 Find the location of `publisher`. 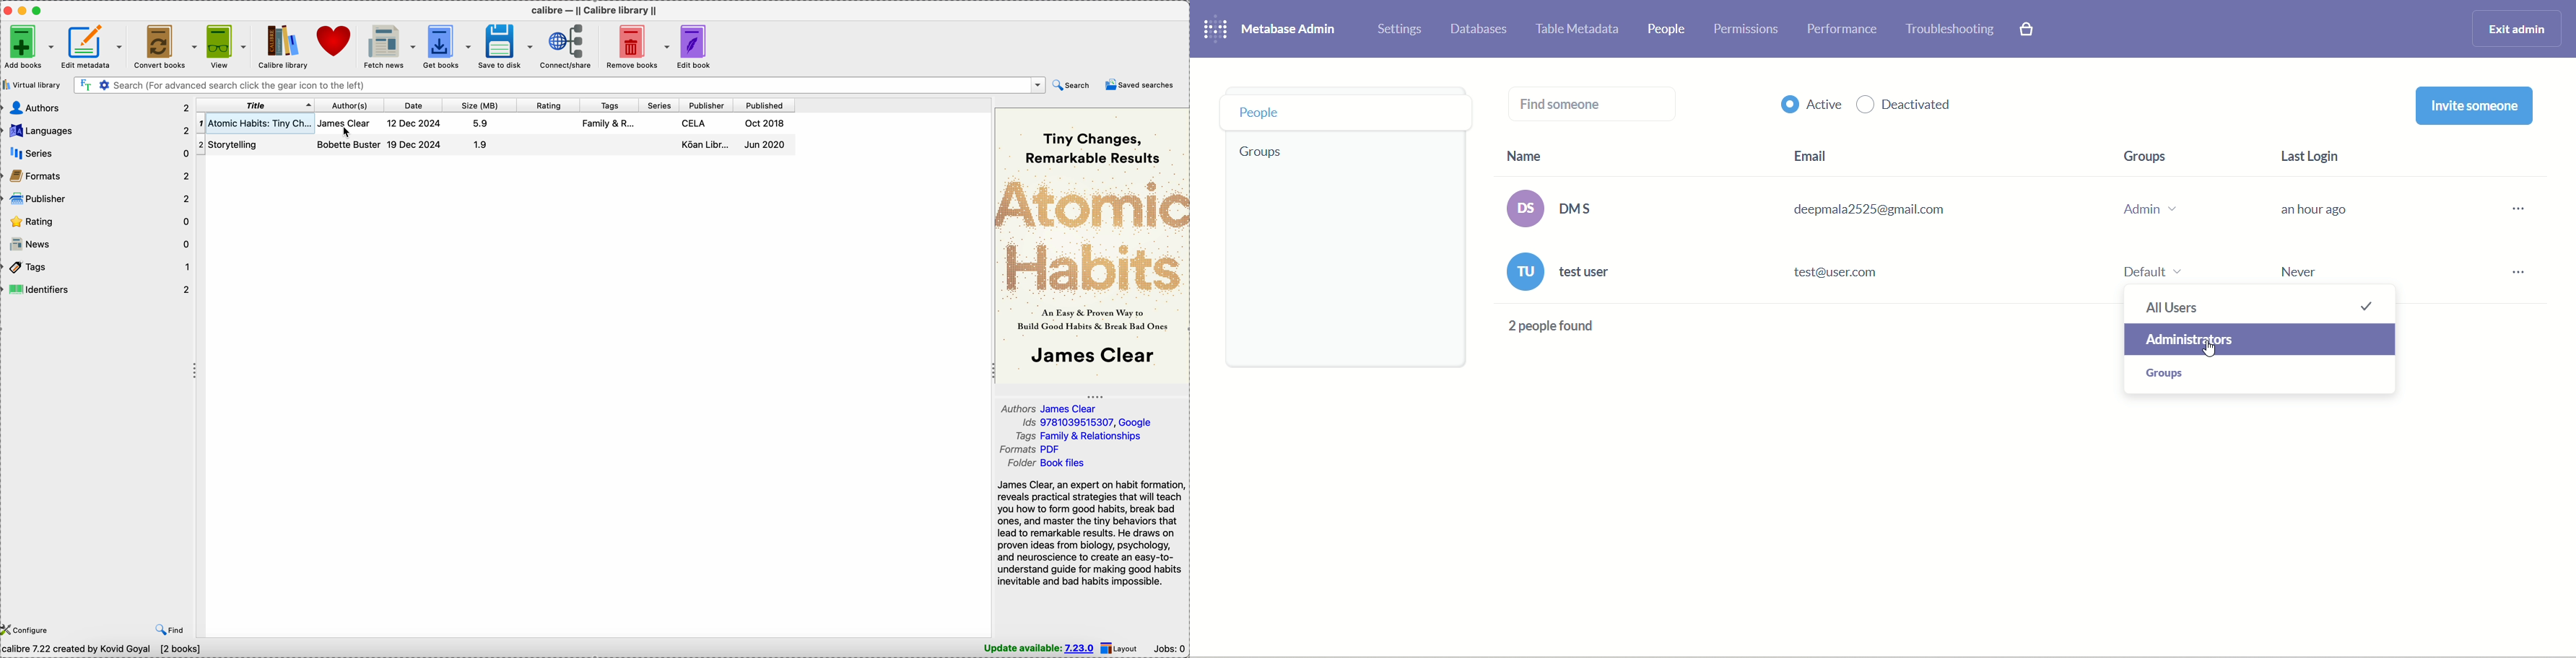

publisher is located at coordinates (706, 105).